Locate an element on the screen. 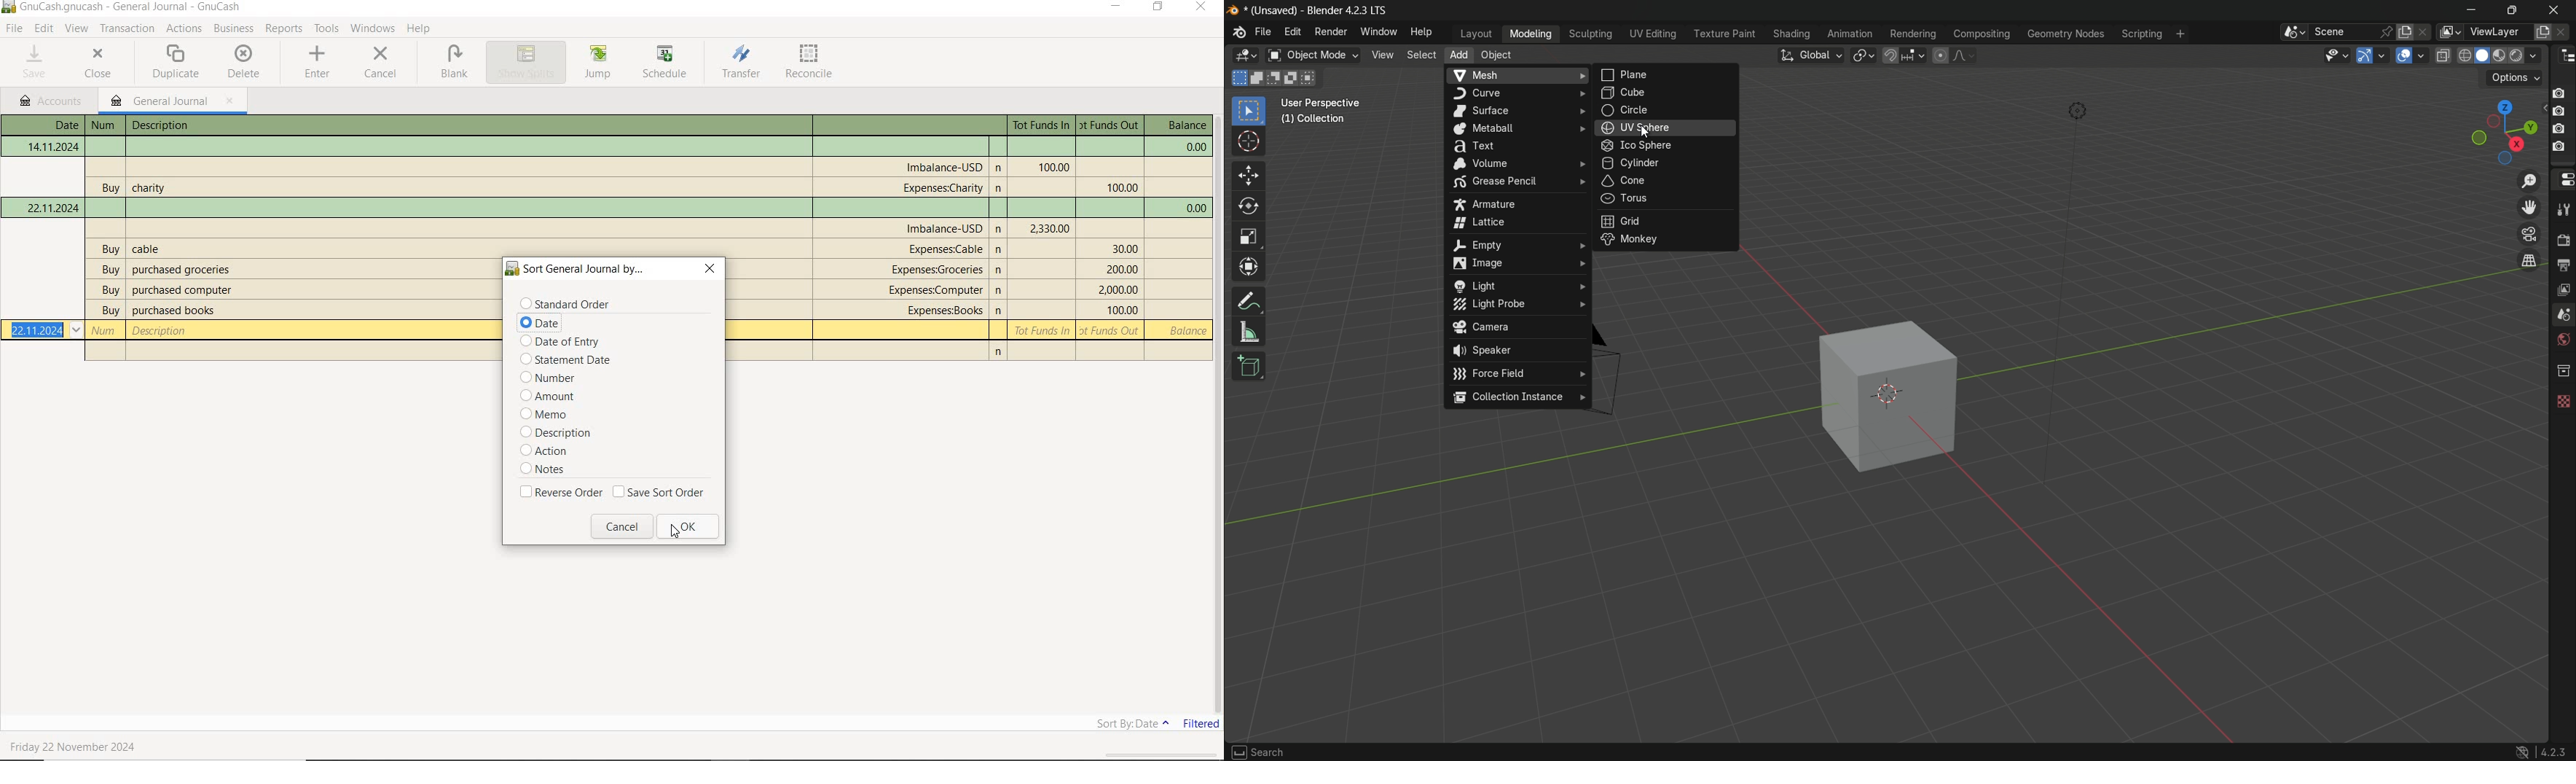  RECONCILE is located at coordinates (809, 63).